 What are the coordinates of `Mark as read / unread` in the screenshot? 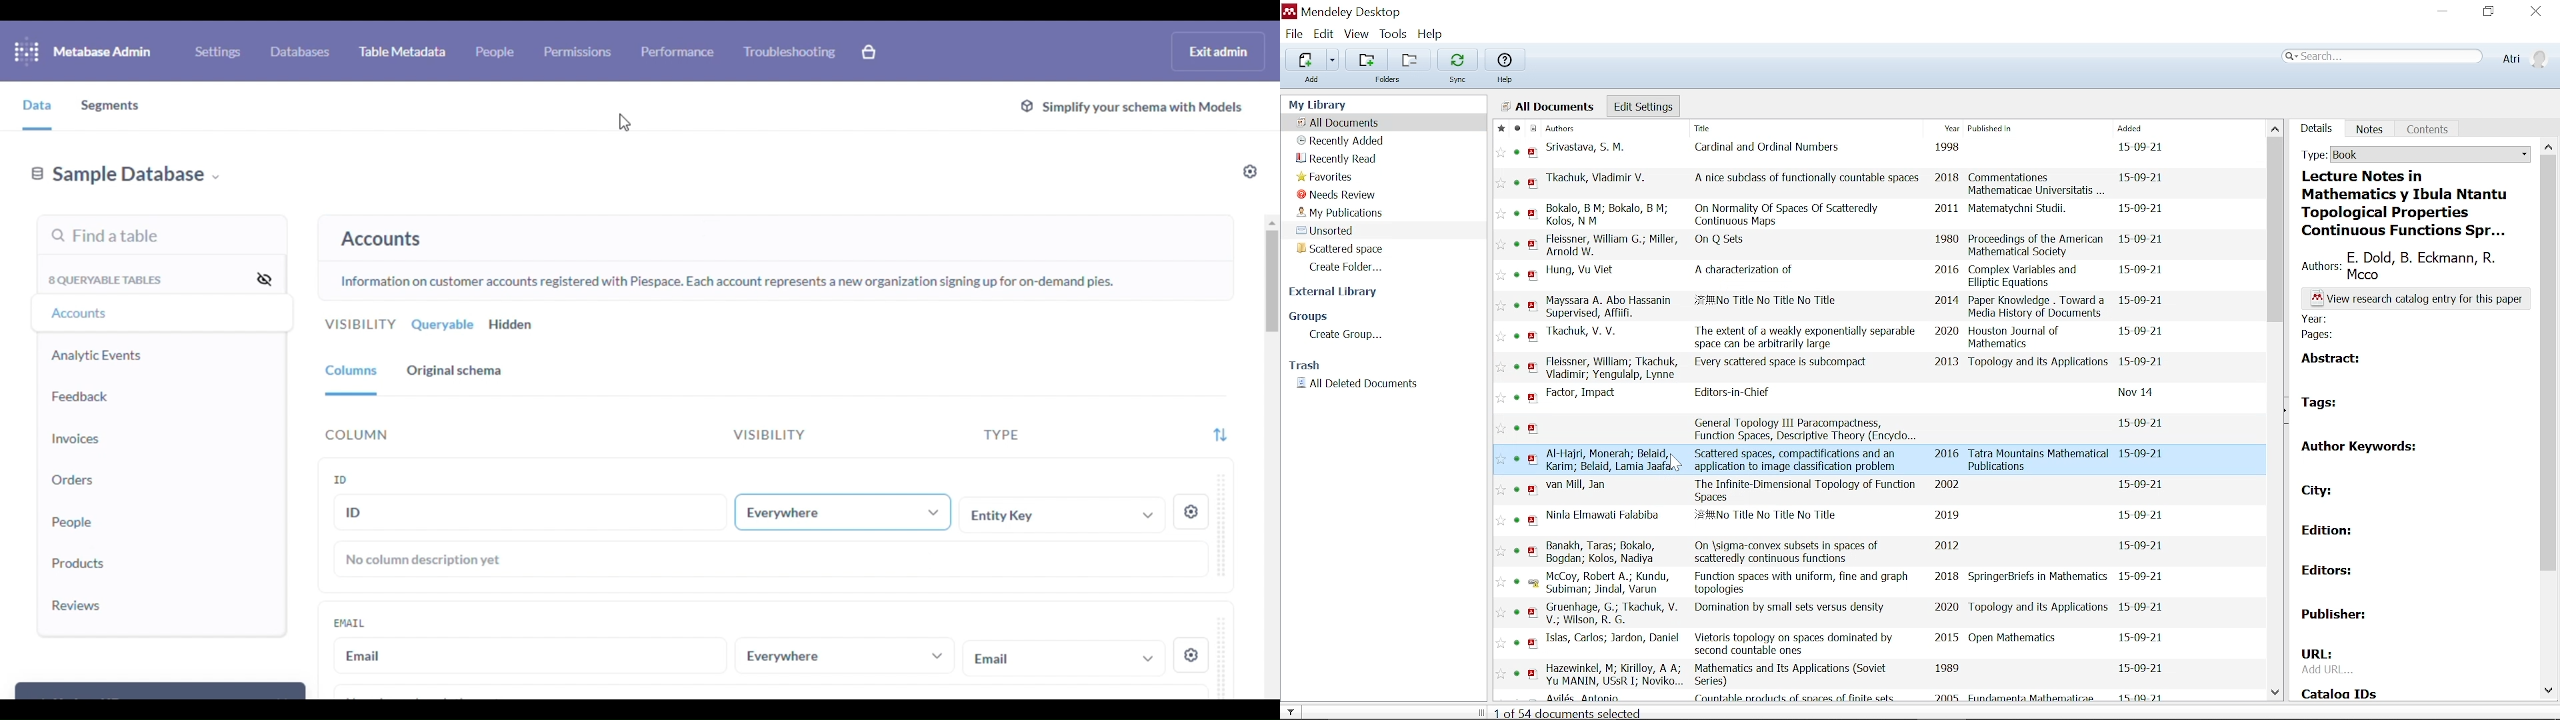 It's located at (1516, 128).